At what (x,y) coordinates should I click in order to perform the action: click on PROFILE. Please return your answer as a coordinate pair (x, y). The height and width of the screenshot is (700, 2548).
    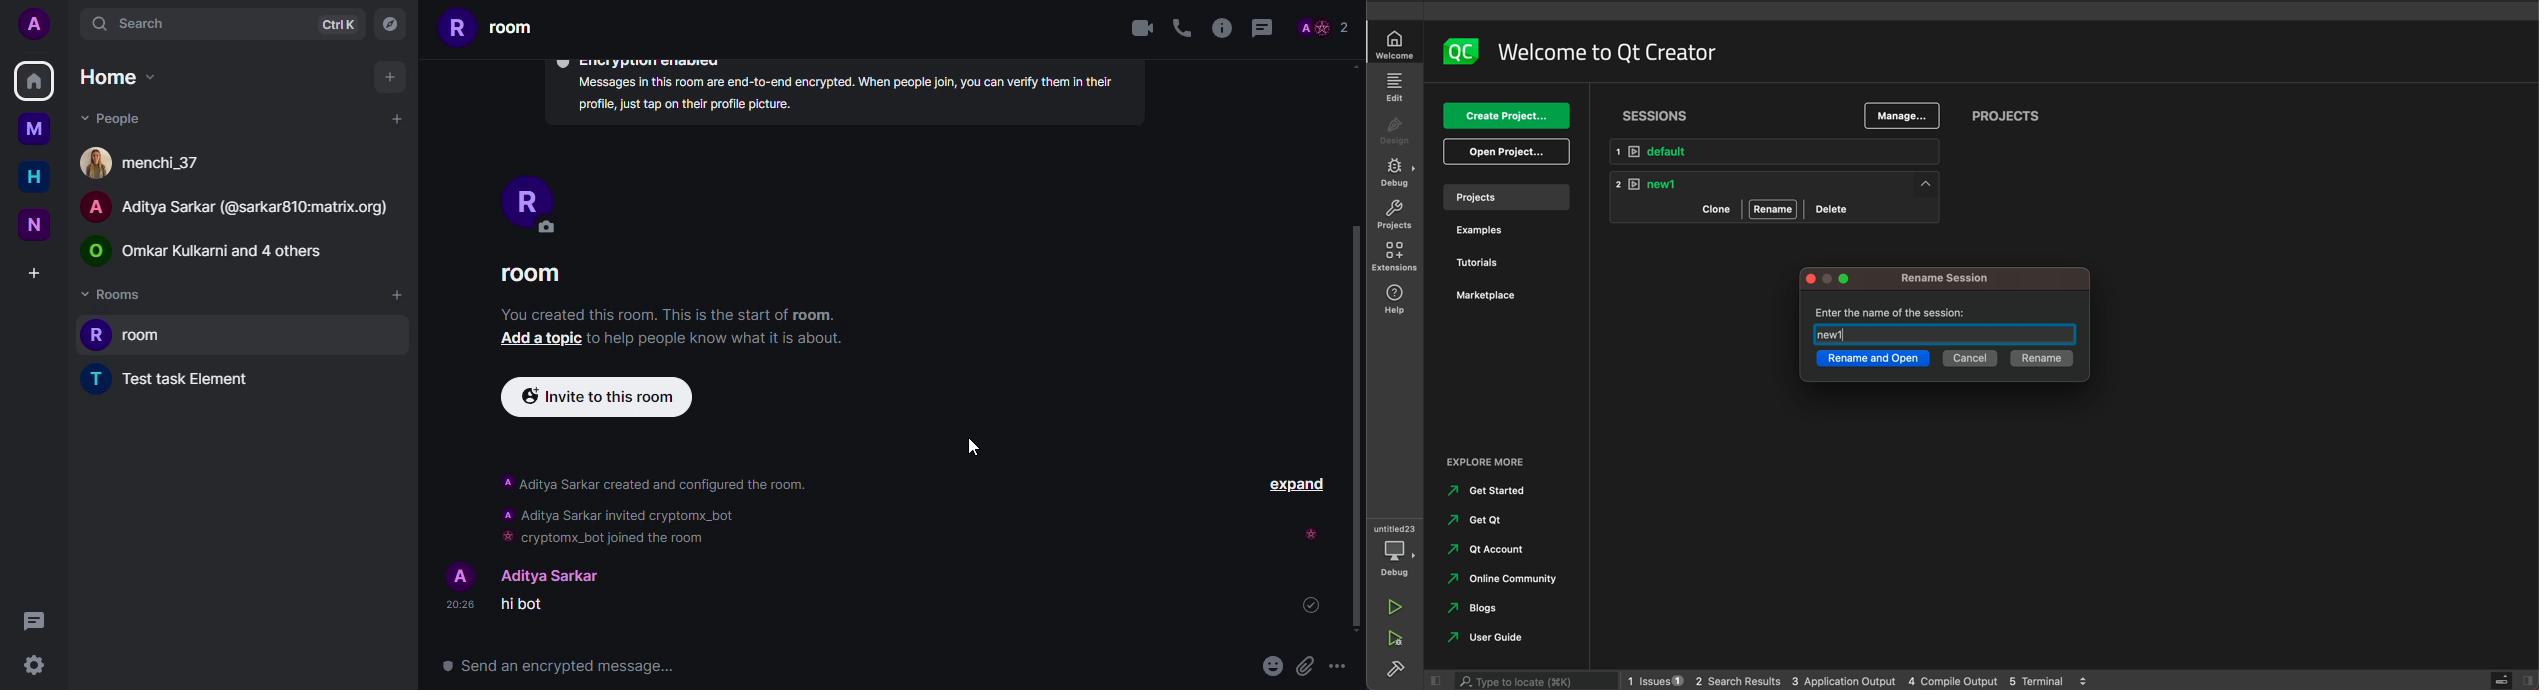
    Looking at the image, I should click on (541, 210).